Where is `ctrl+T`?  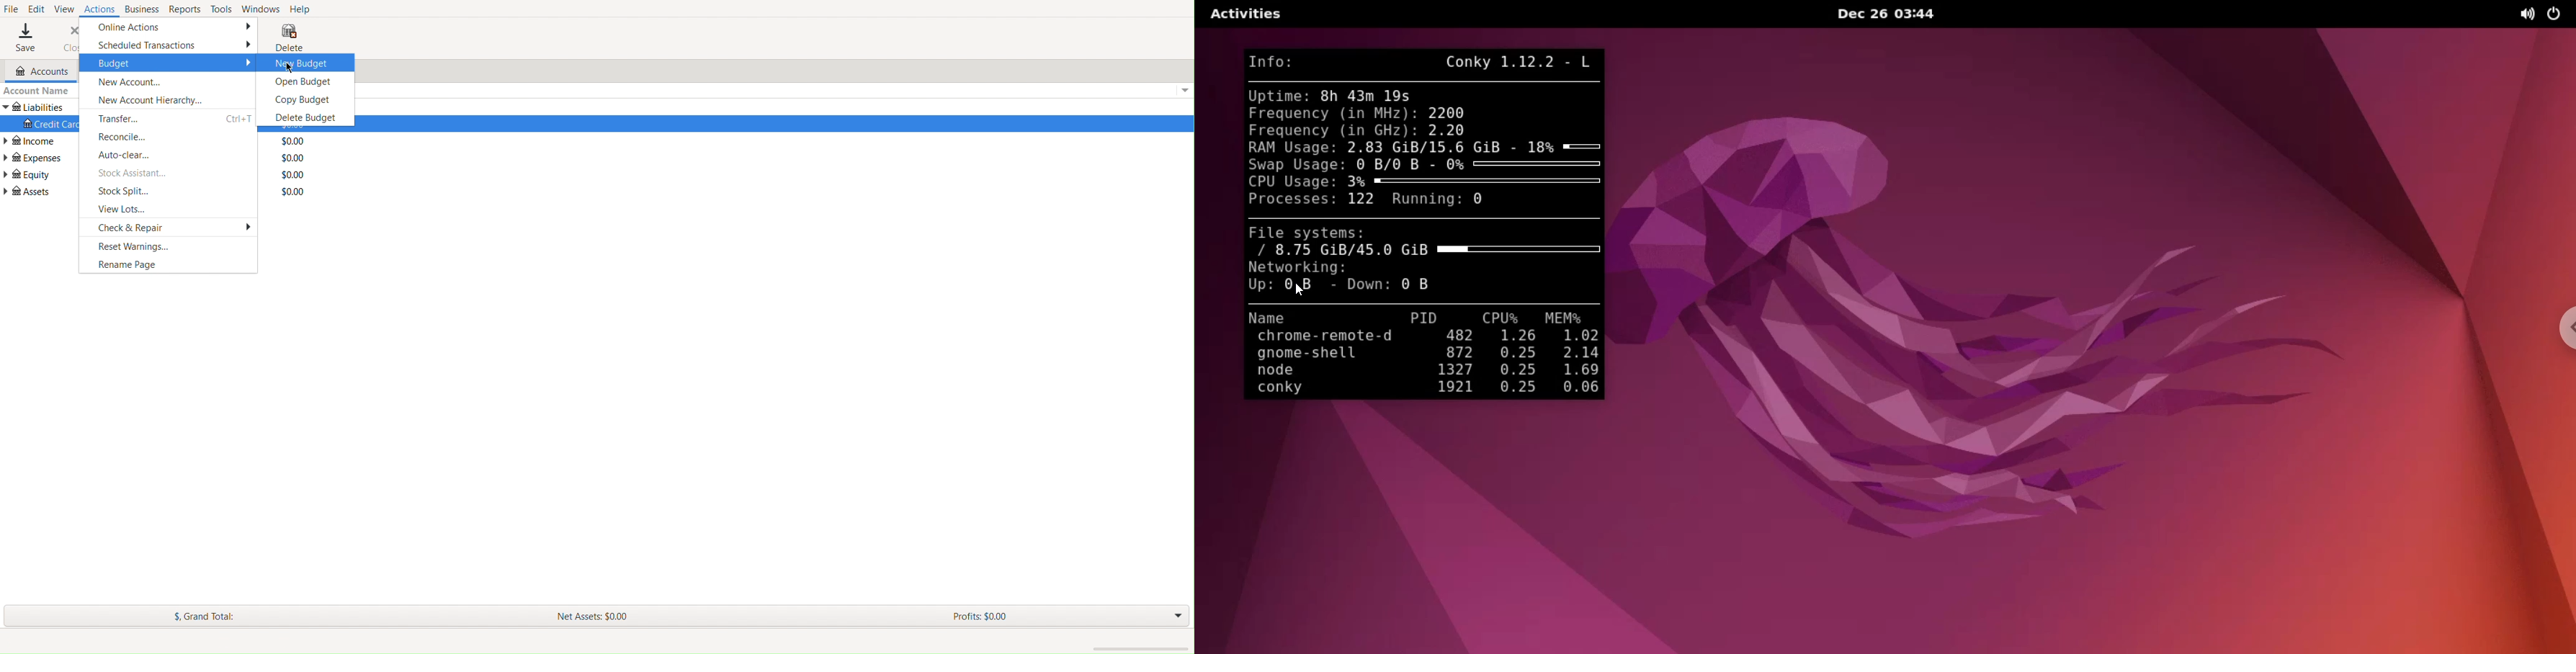
ctrl+T is located at coordinates (237, 116).